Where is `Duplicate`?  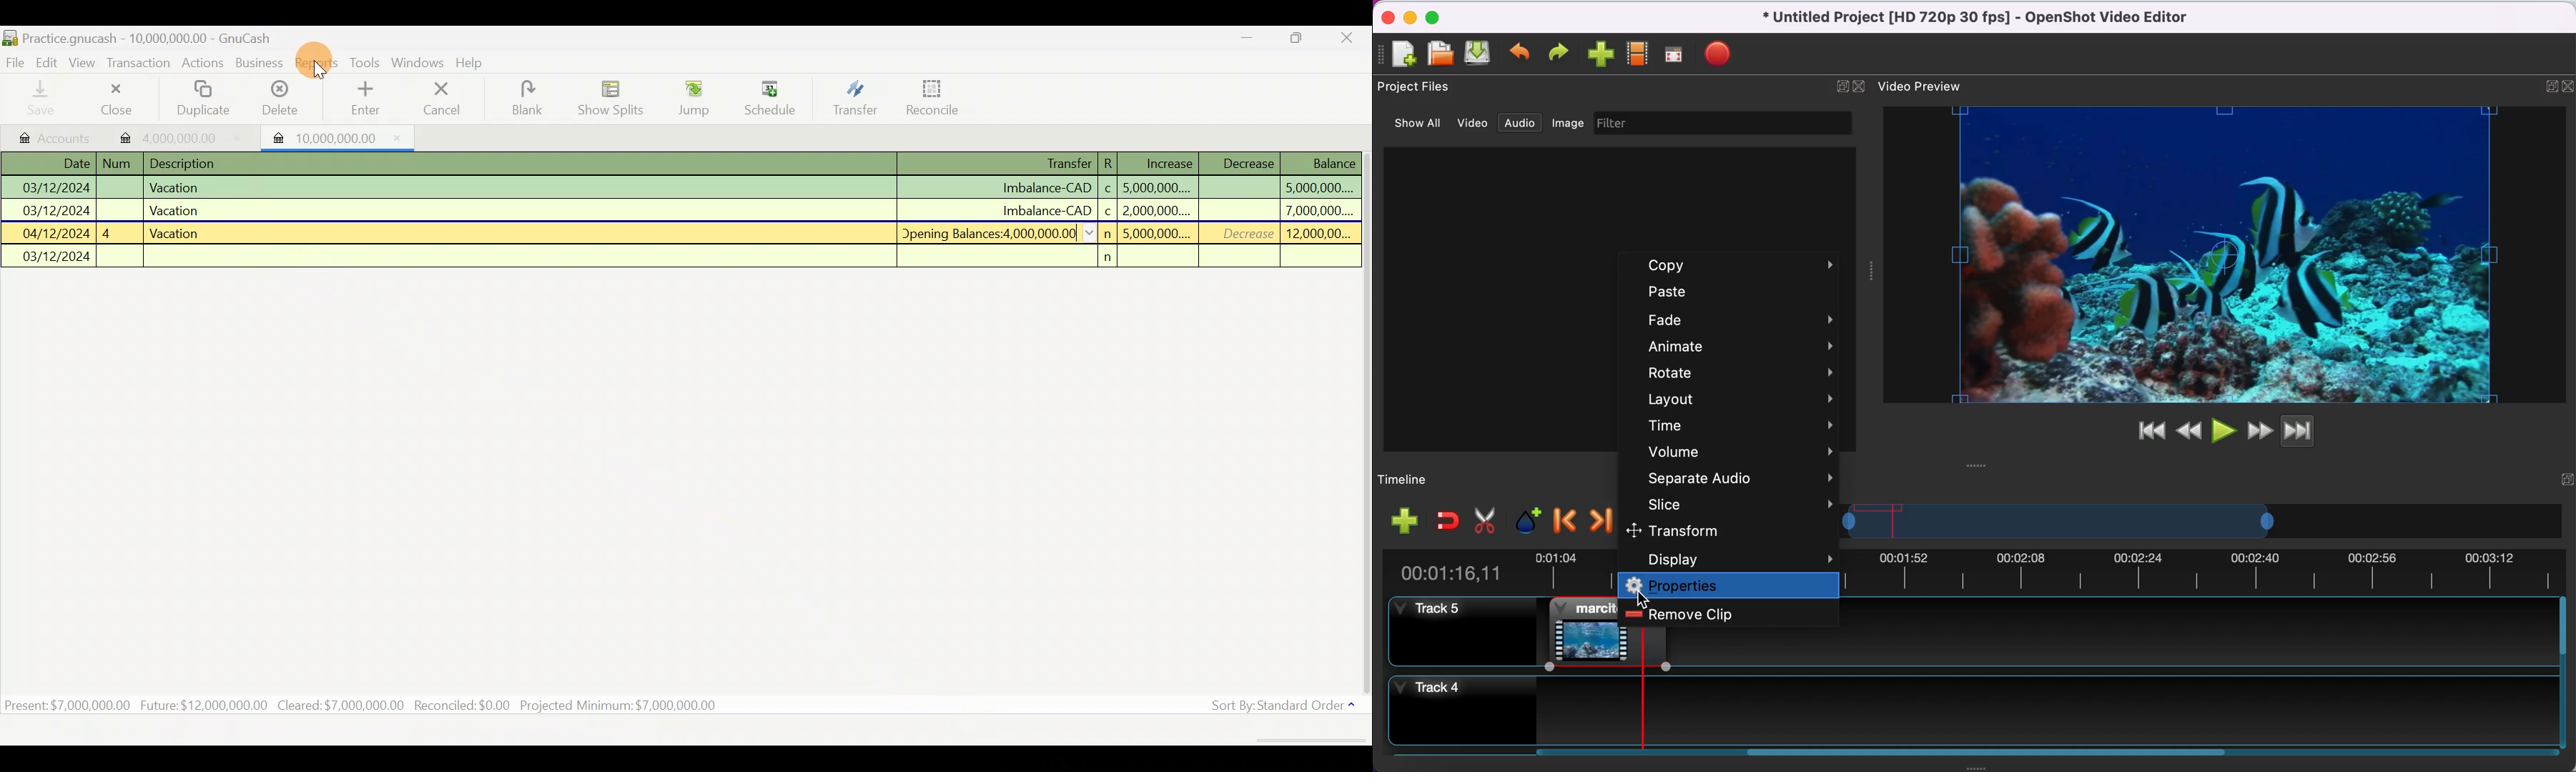 Duplicate is located at coordinates (201, 98).